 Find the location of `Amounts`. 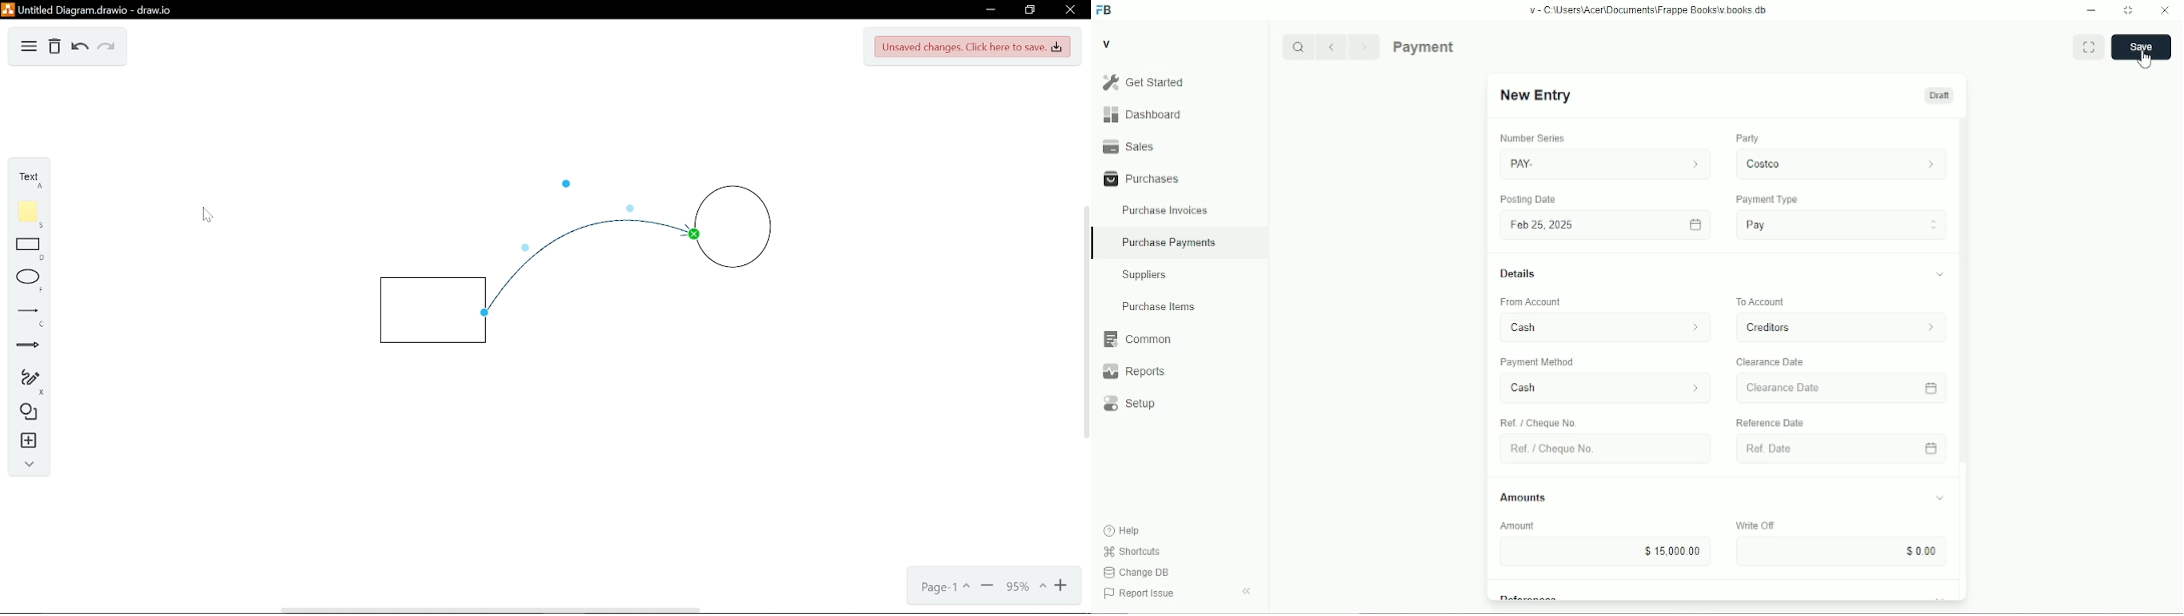

Amounts is located at coordinates (1523, 497).